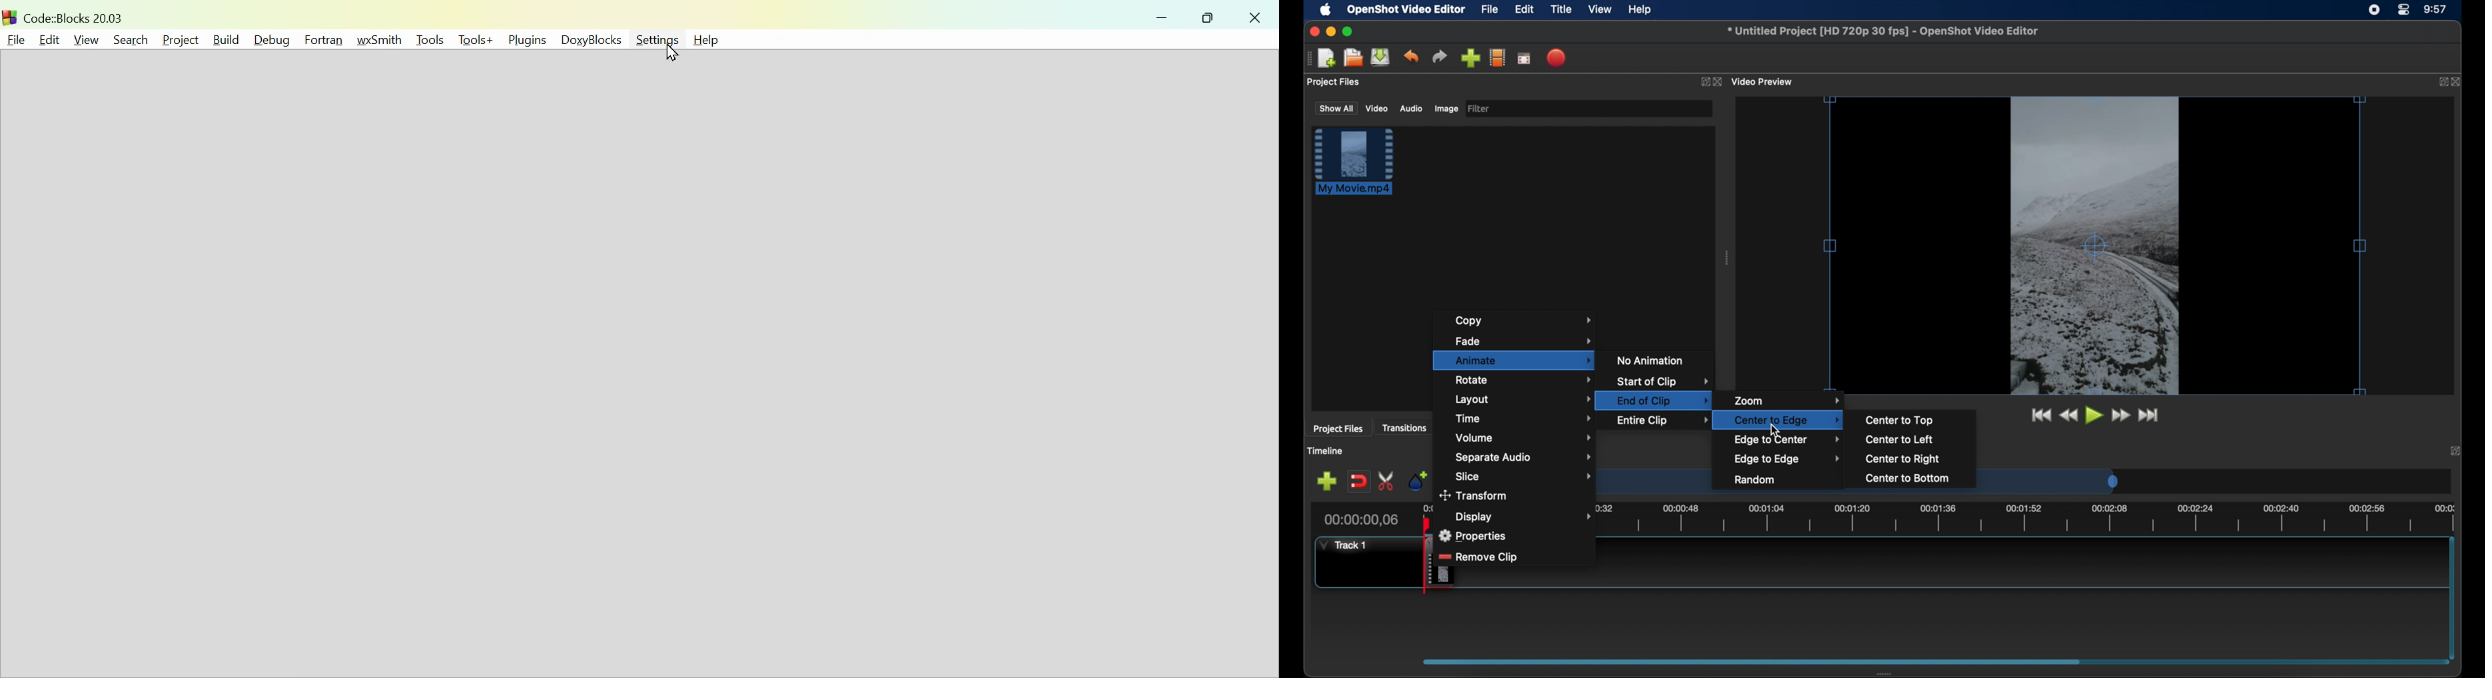 The image size is (2492, 700). I want to click on Restore, so click(1210, 18).